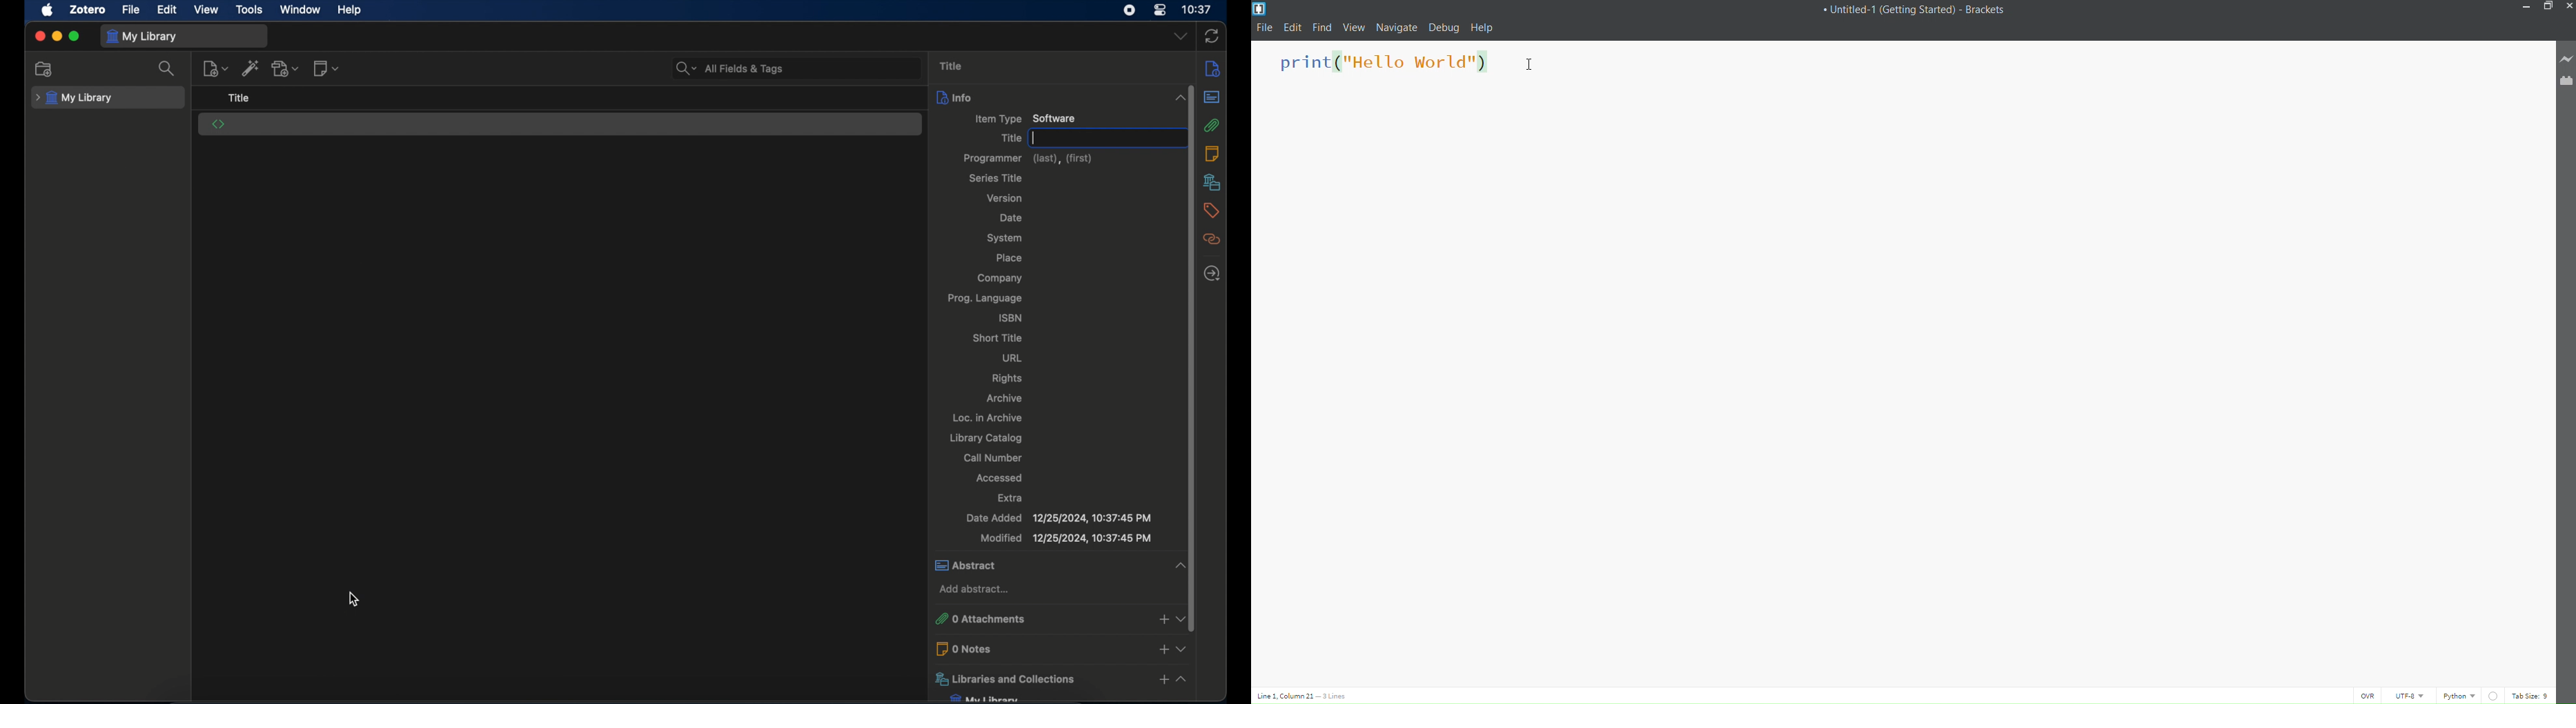  Describe the element at coordinates (1011, 218) in the screenshot. I see `date` at that location.